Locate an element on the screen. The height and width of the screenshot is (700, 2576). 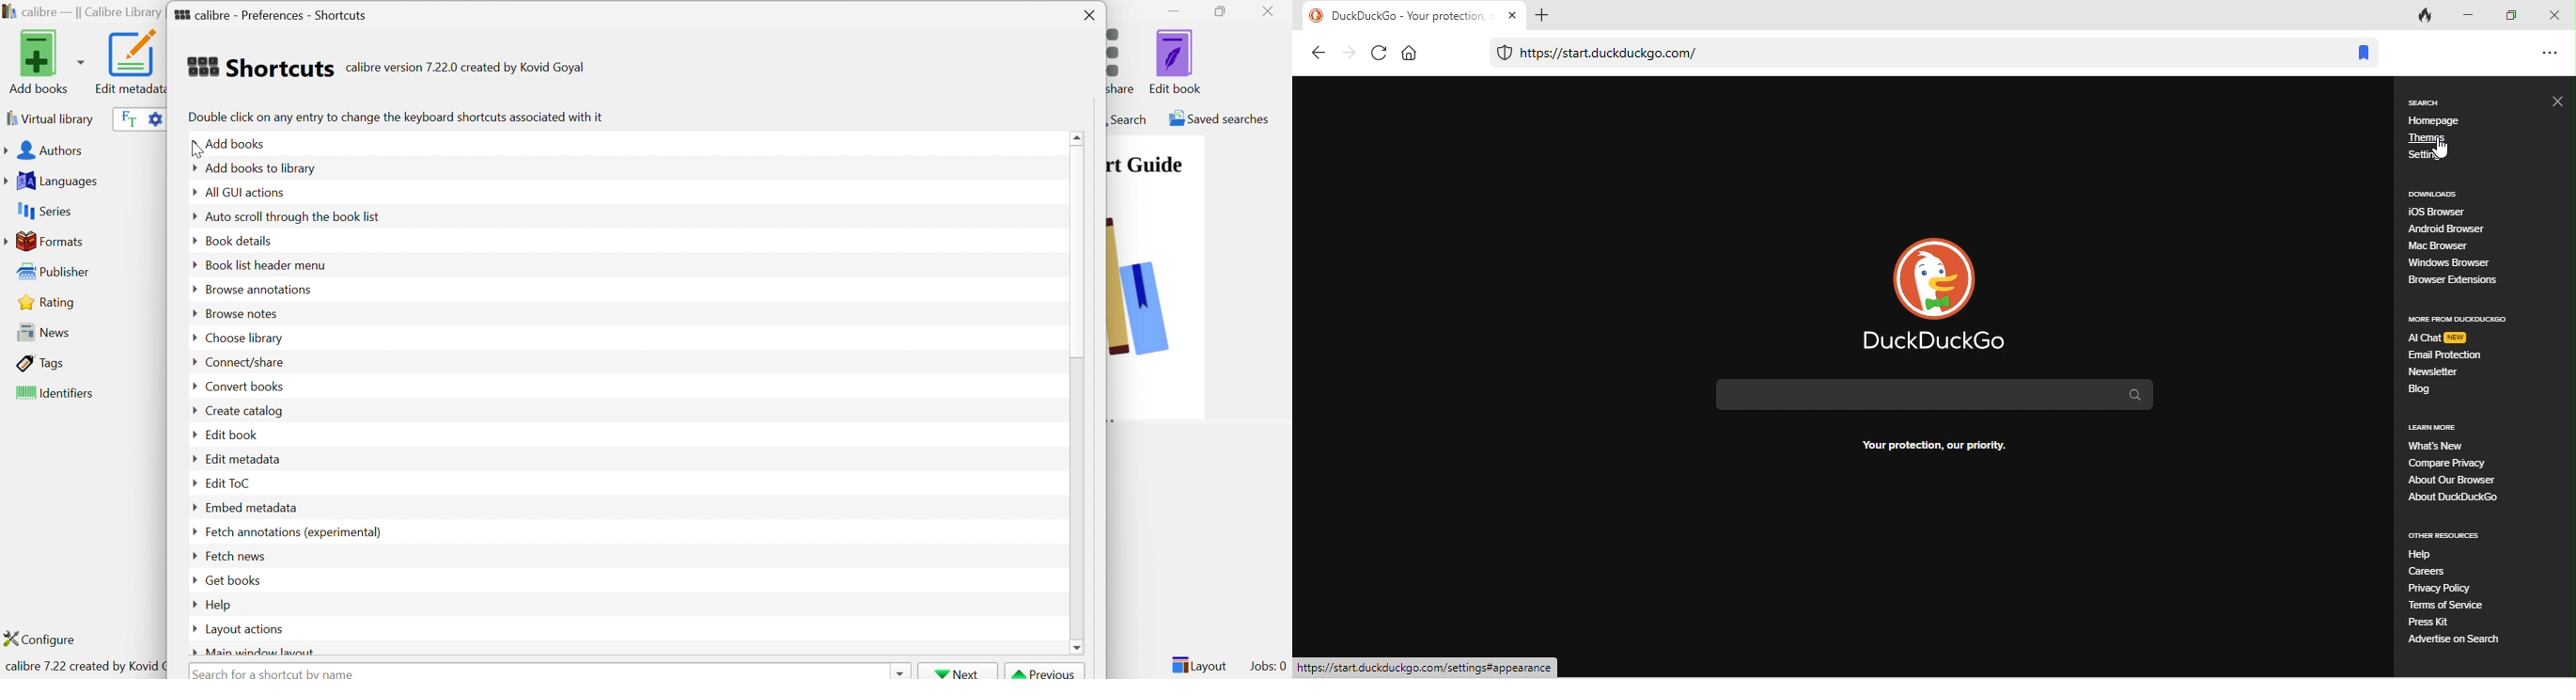
Drop Down is located at coordinates (190, 240).